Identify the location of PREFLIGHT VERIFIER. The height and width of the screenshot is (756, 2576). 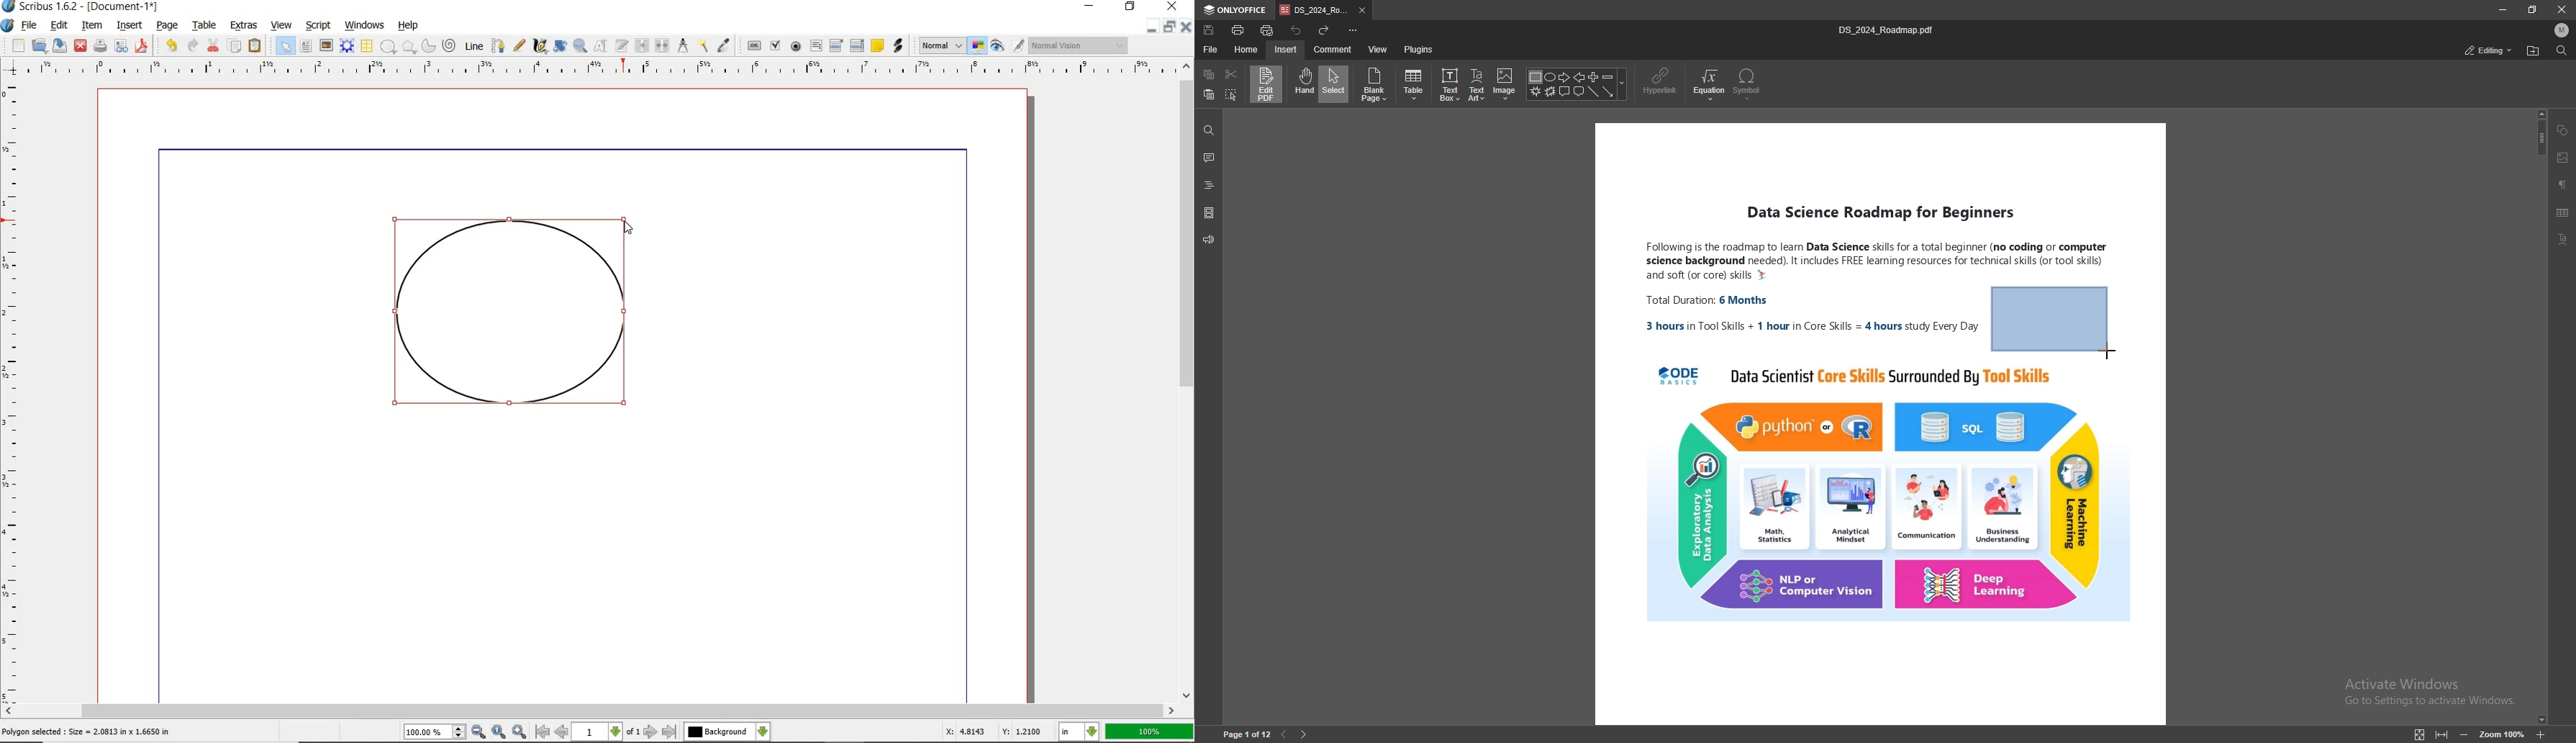
(120, 45).